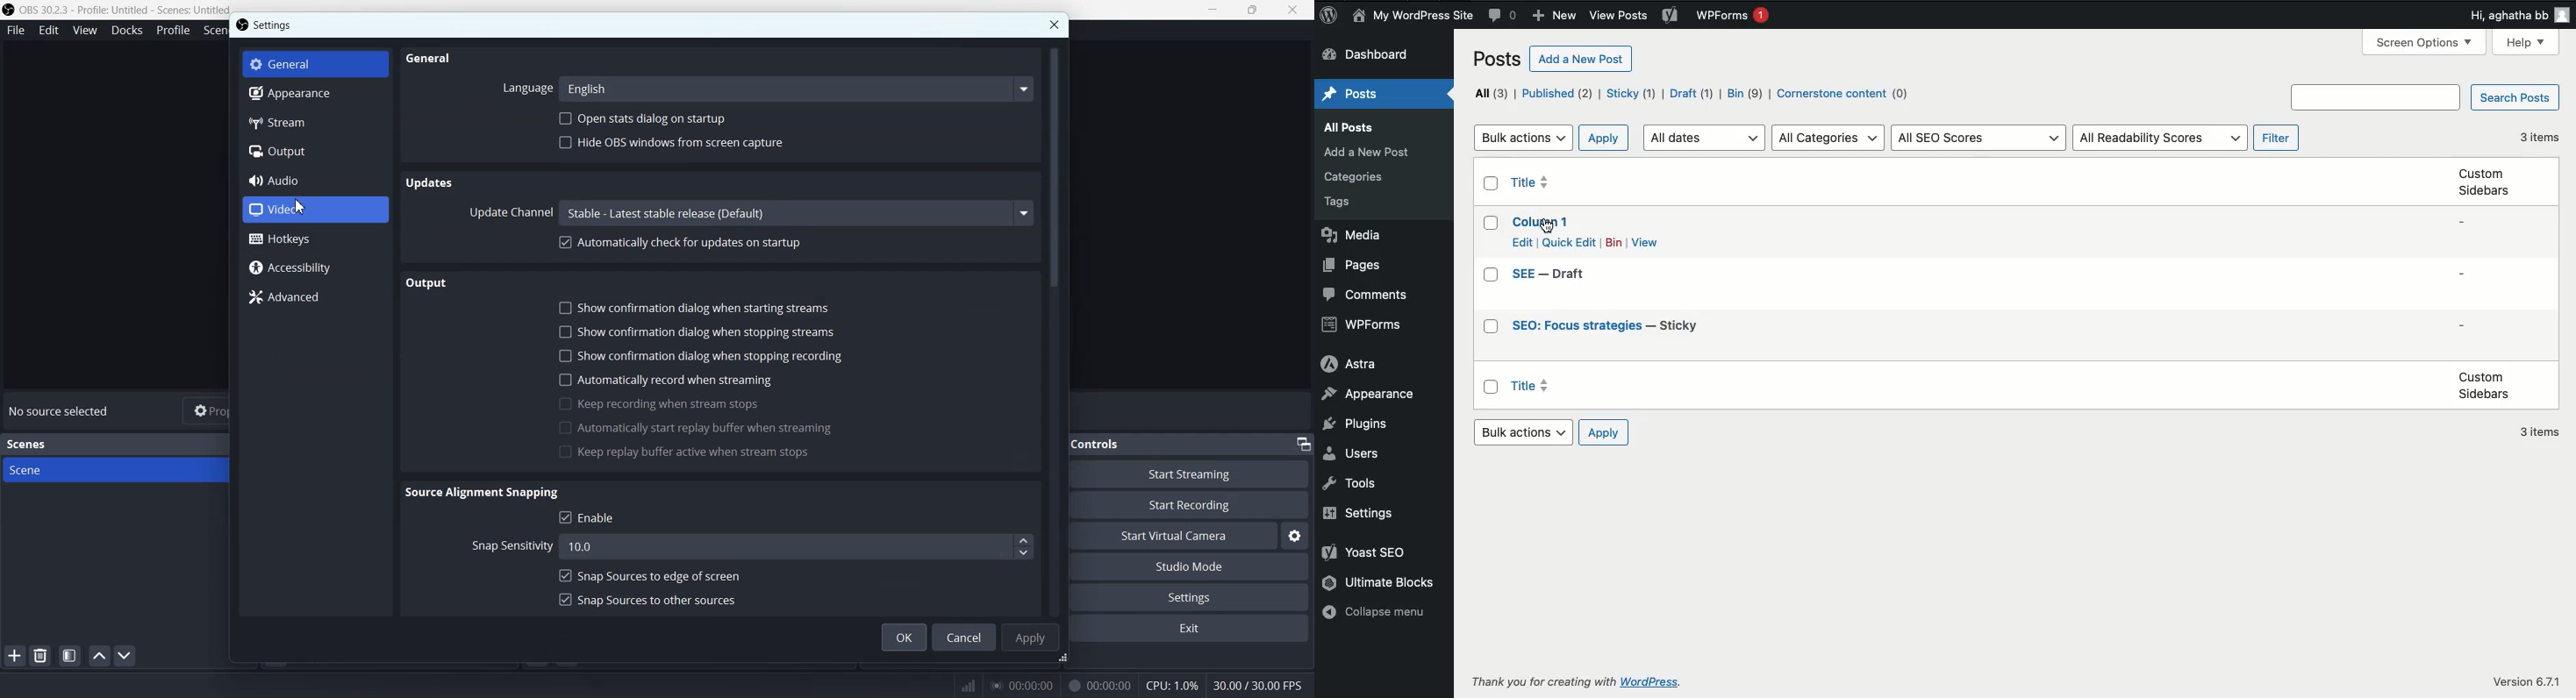  What do you see at coordinates (1492, 274) in the screenshot?
I see `Checkbox` at bounding box center [1492, 274].